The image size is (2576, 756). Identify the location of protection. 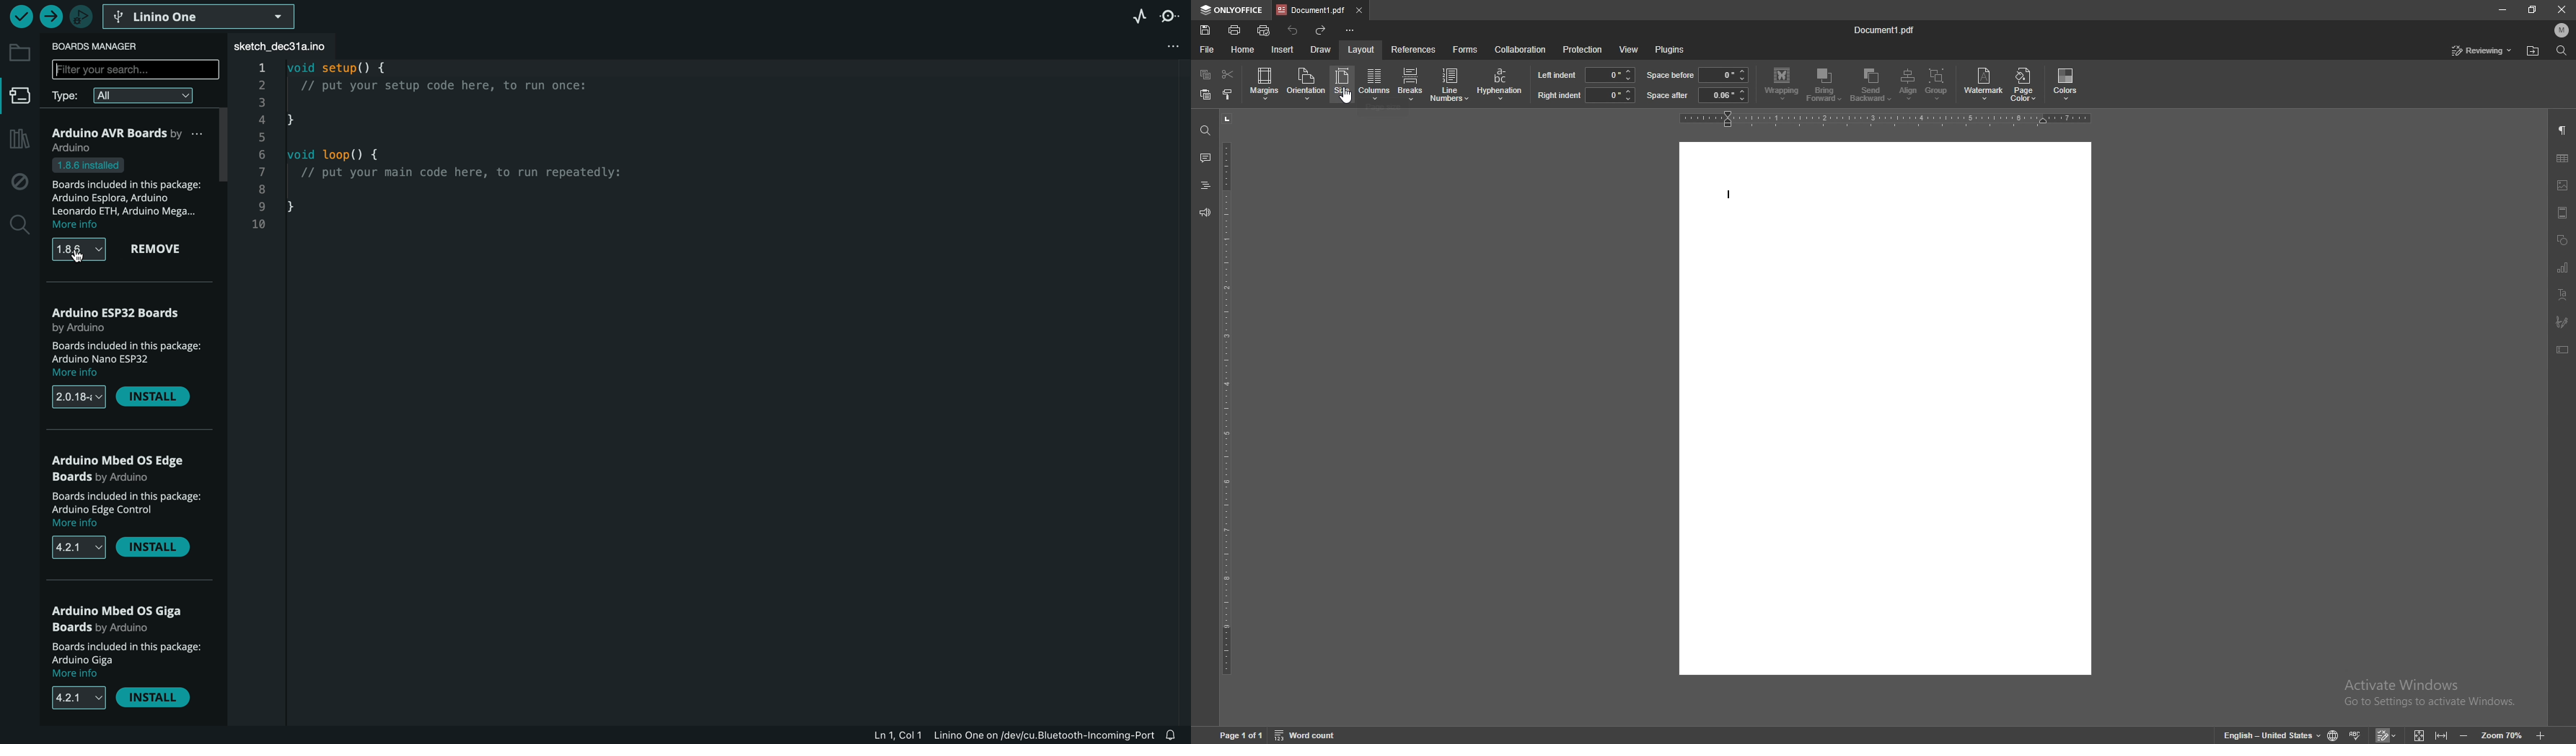
(1582, 50).